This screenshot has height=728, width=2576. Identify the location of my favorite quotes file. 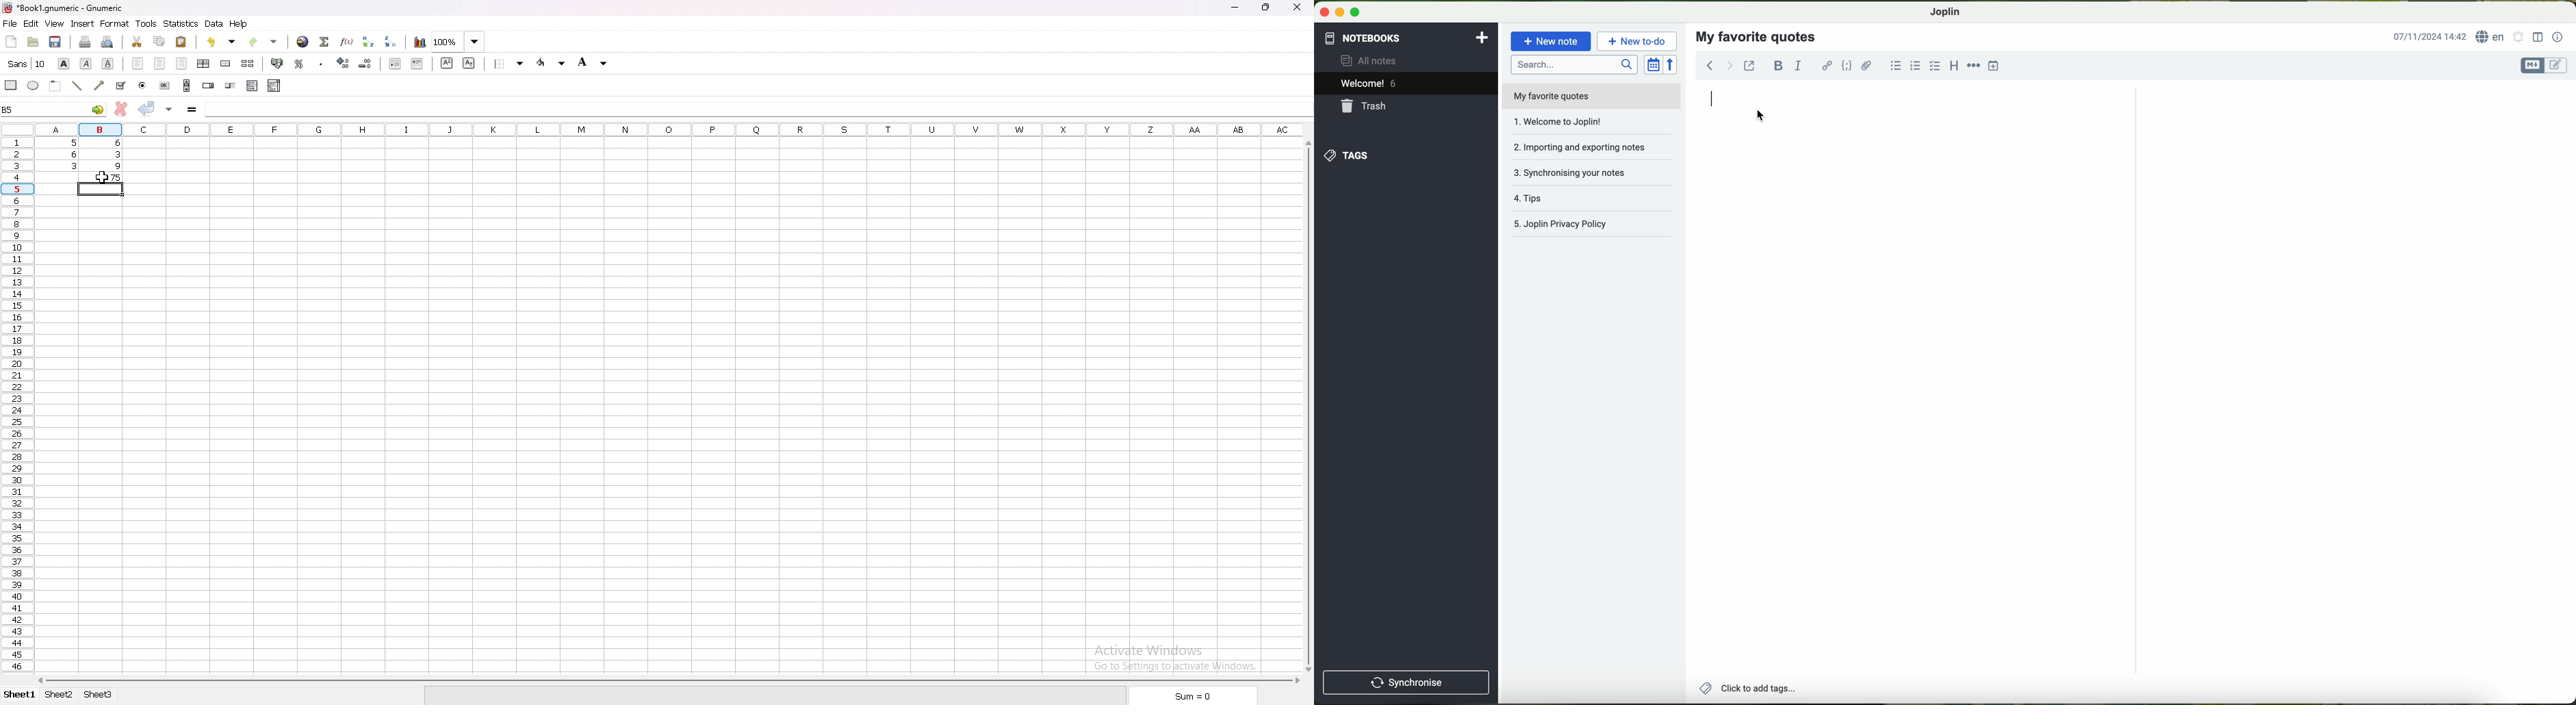
(1553, 97).